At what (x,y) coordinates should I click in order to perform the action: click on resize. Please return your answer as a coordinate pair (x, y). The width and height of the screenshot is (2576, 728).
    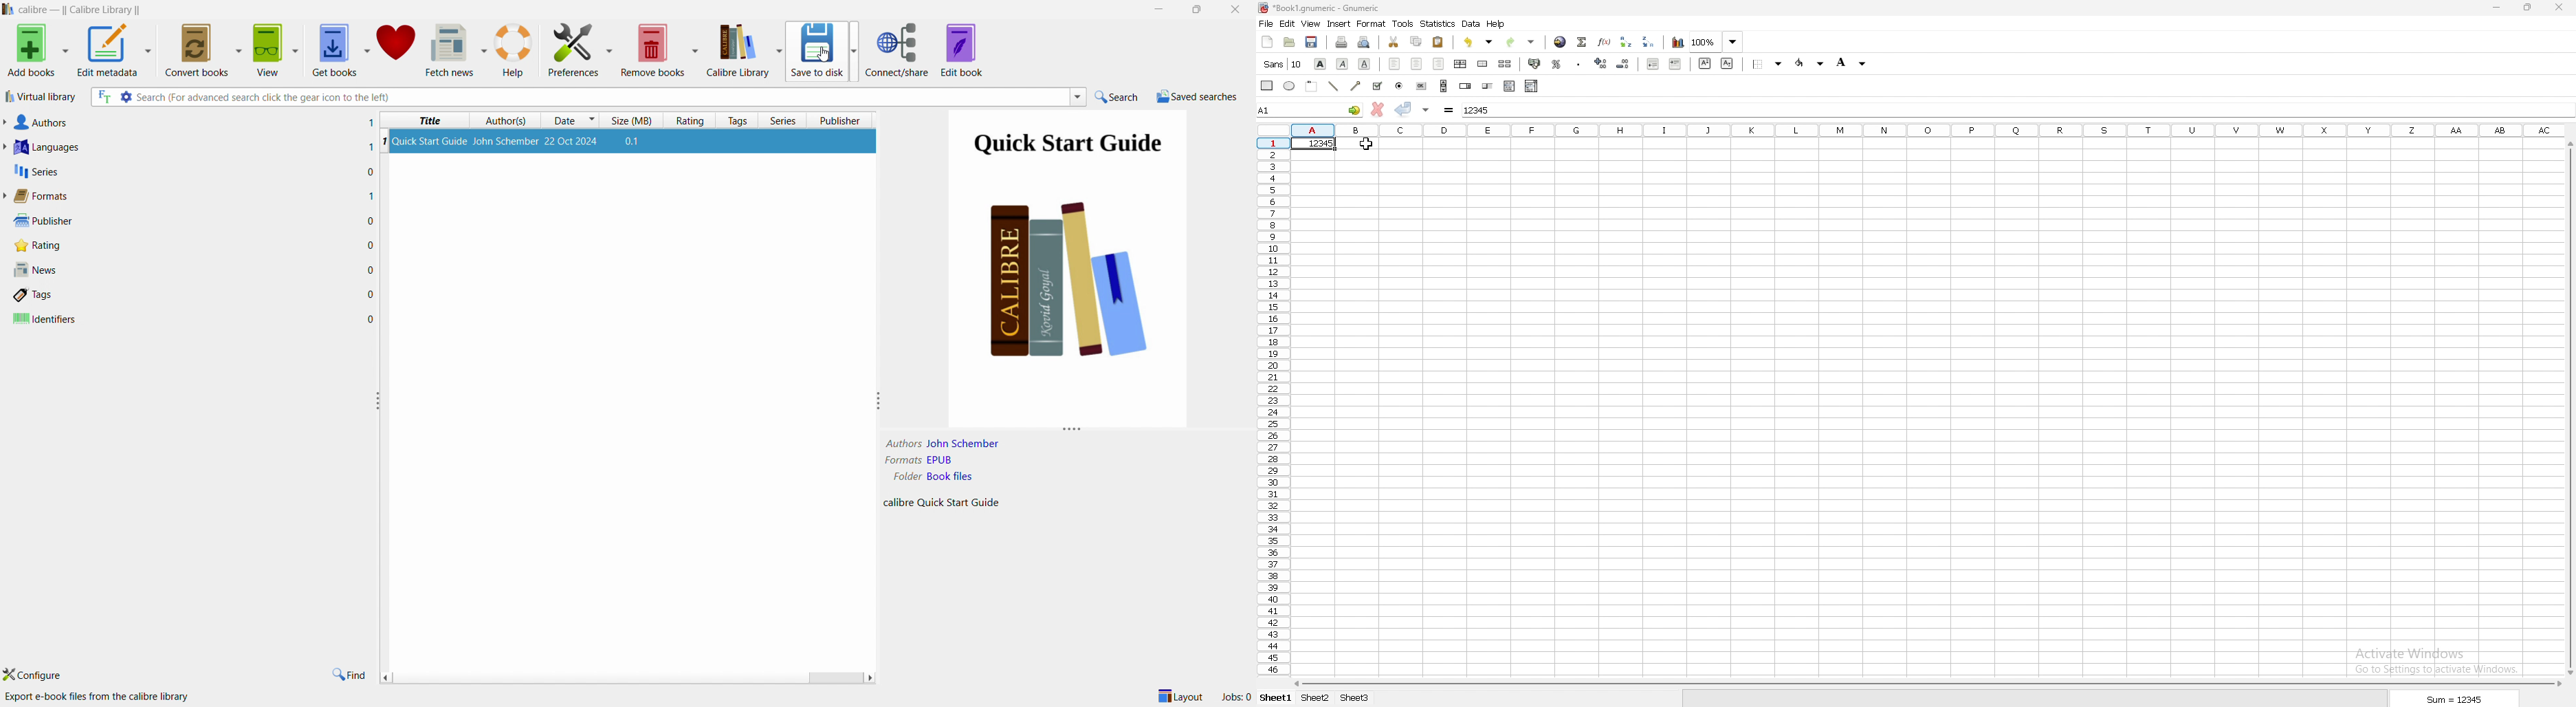
    Looking at the image, I should click on (875, 401).